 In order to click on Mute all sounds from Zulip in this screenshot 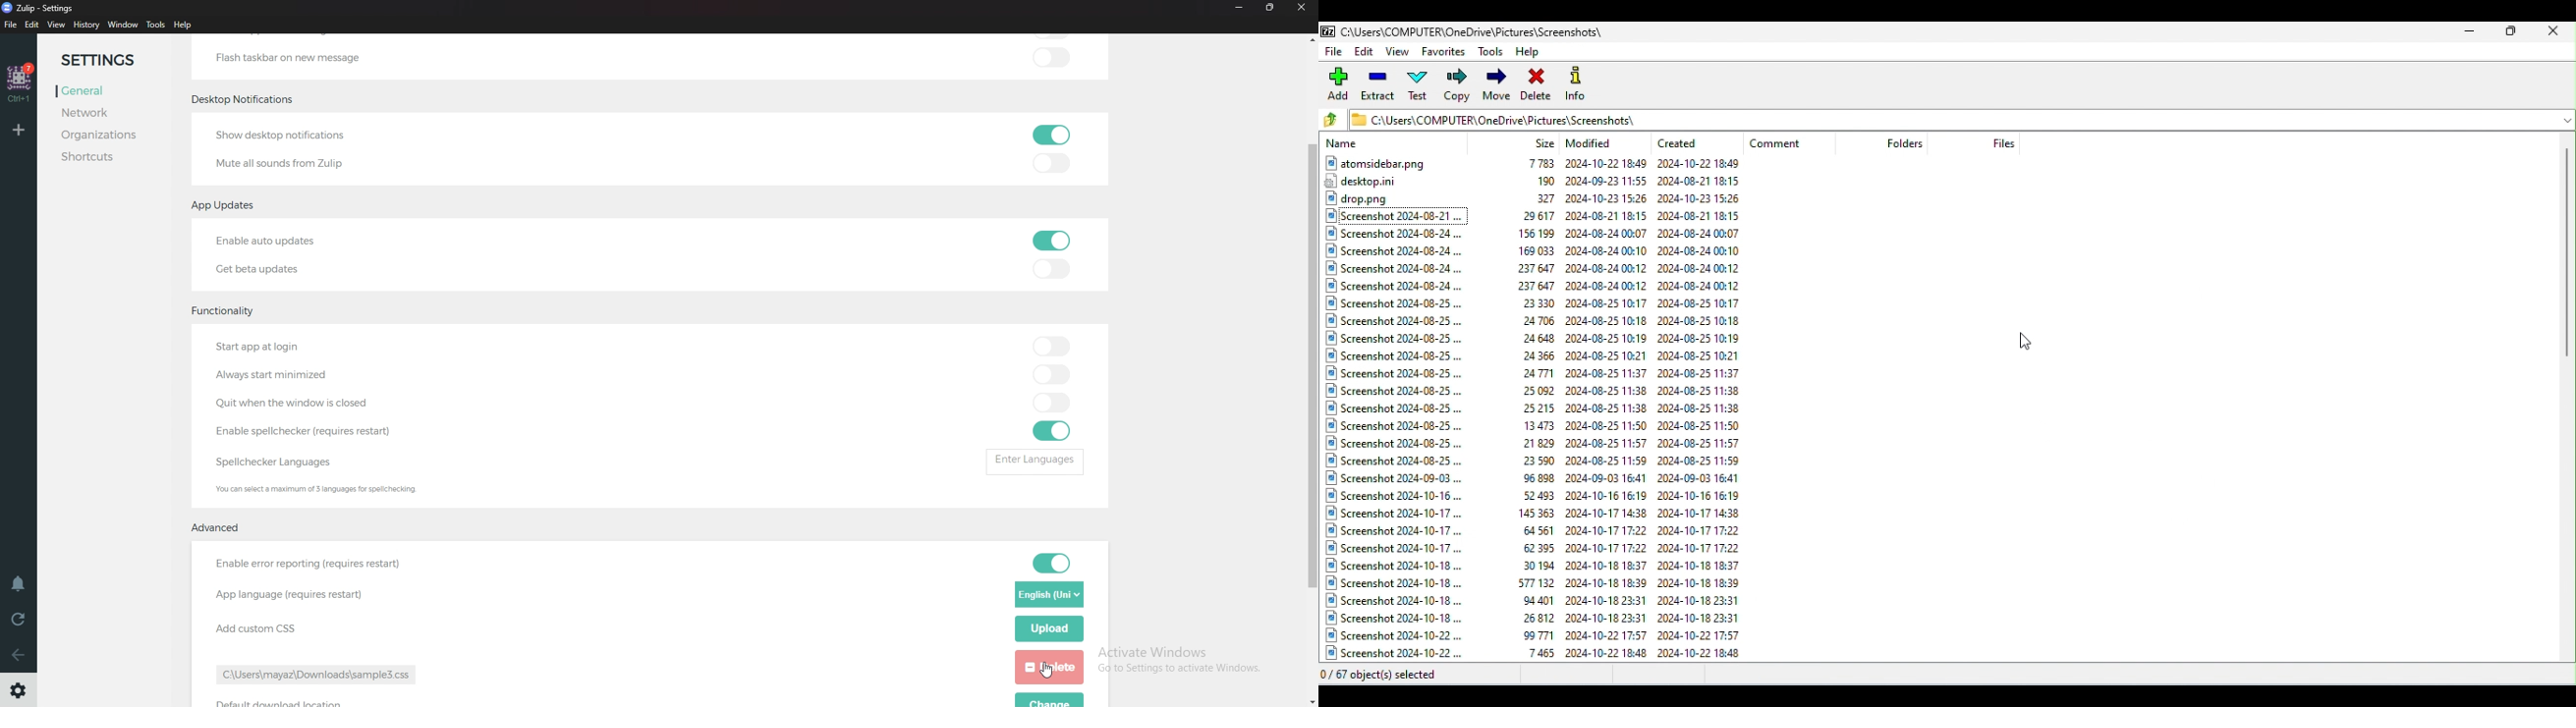, I will do `click(279, 163)`.